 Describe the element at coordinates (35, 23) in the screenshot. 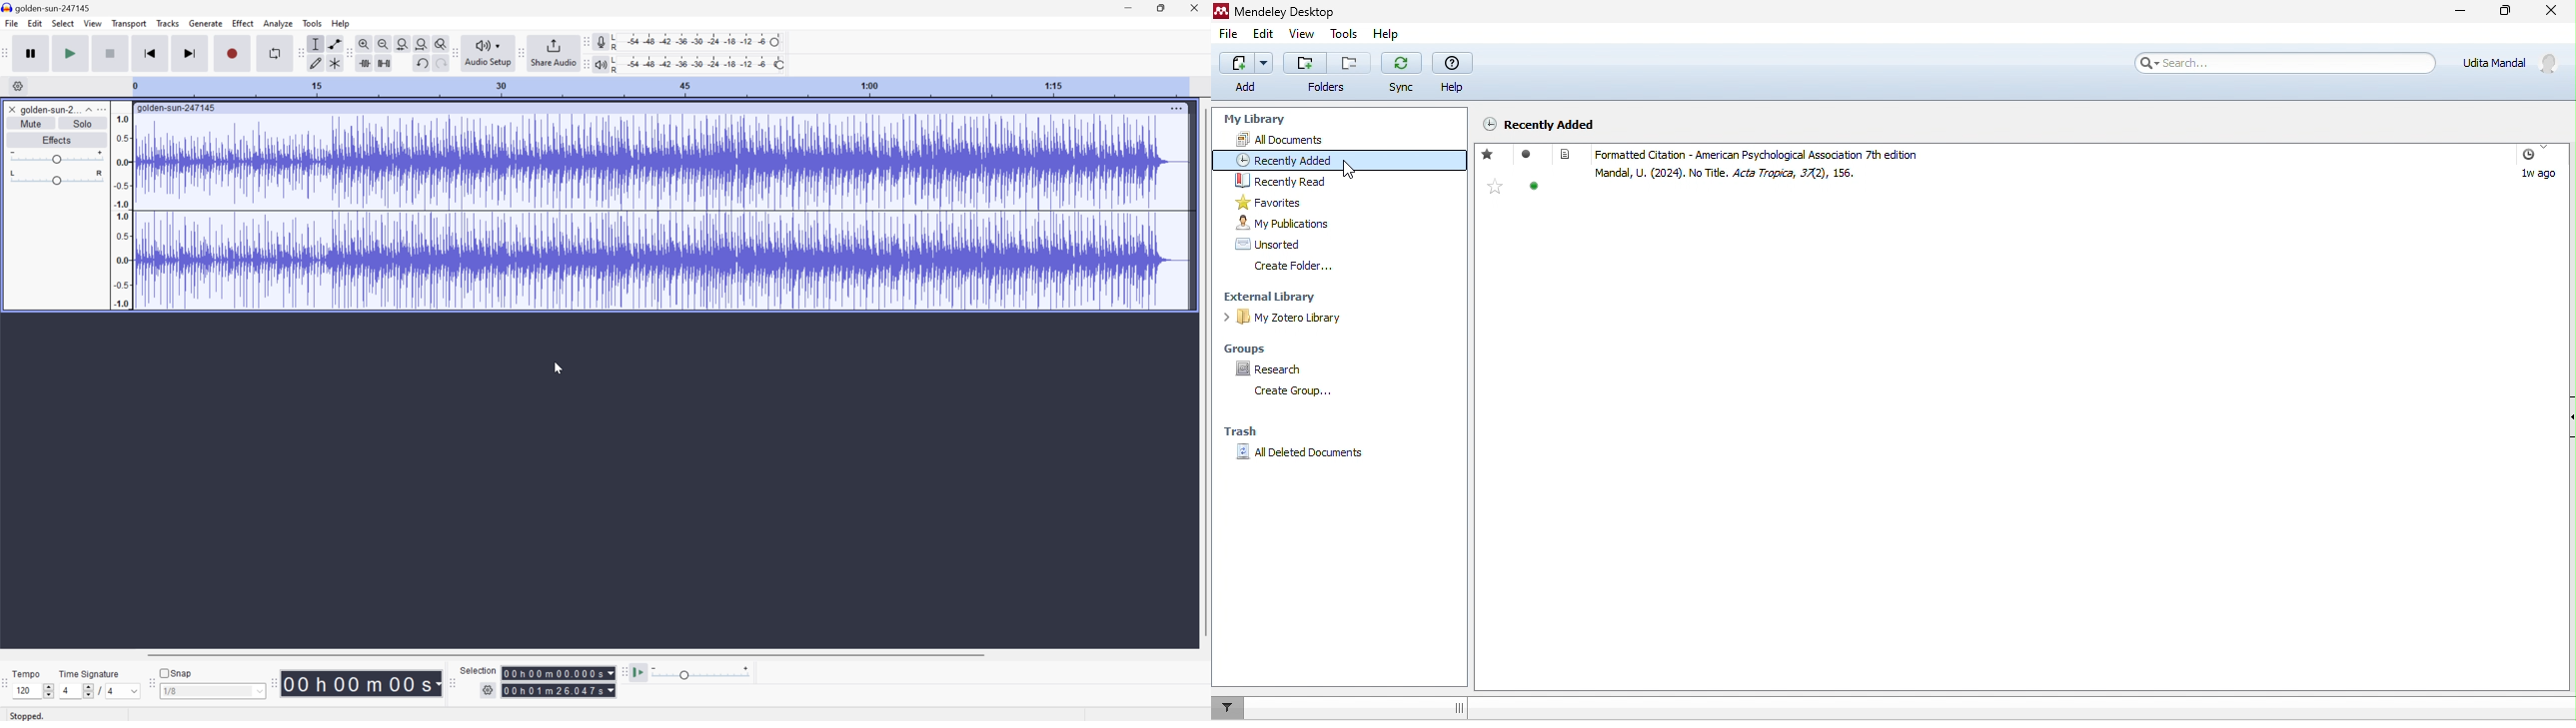

I see `Edit` at that location.